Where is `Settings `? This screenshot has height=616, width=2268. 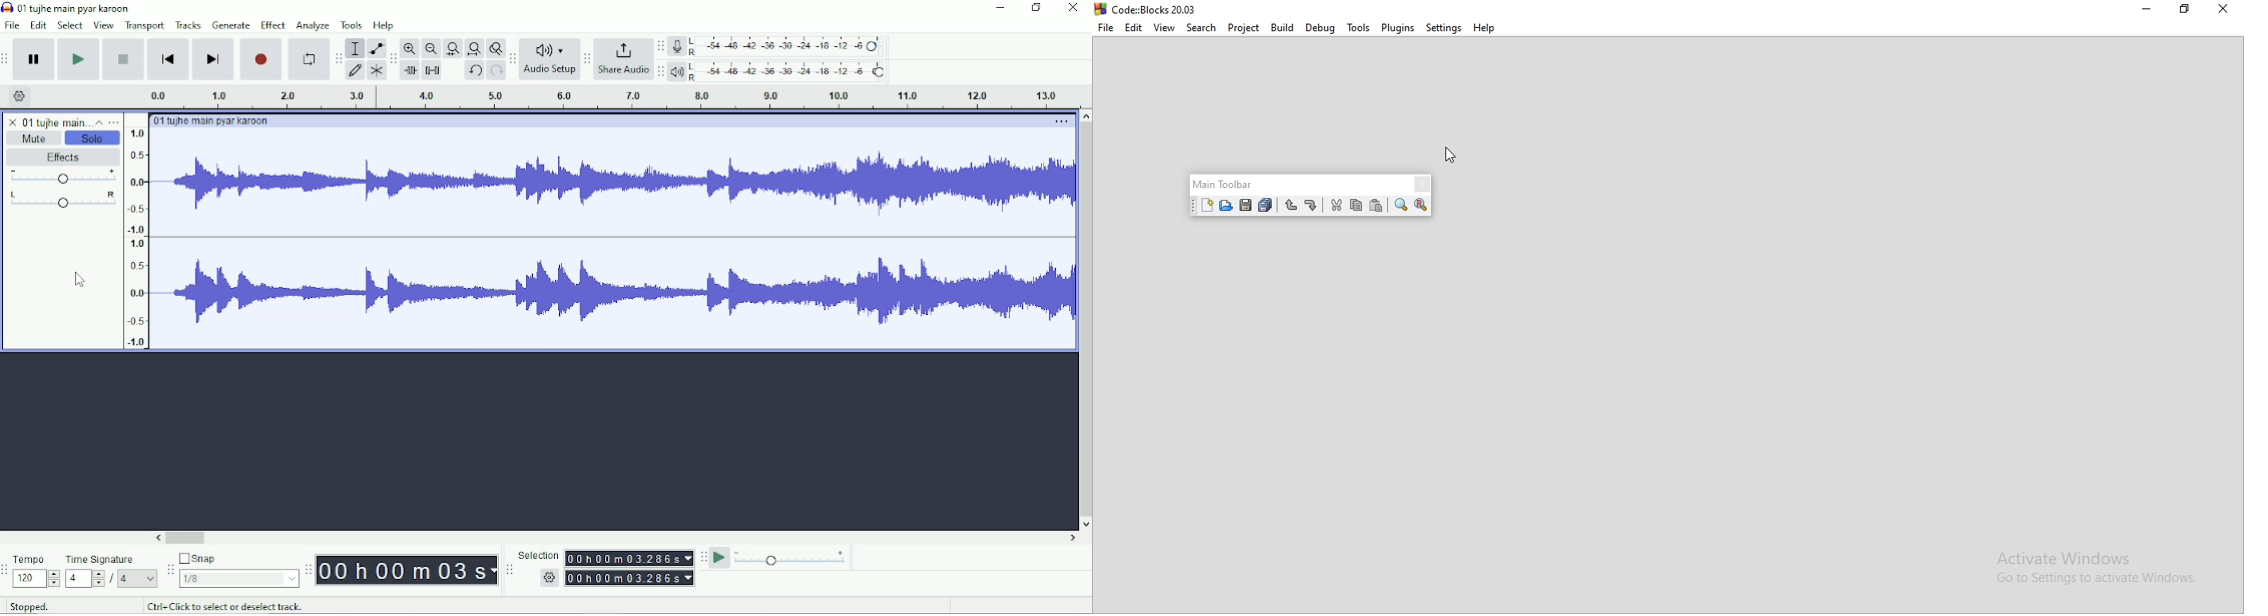
Settings  is located at coordinates (1443, 27).